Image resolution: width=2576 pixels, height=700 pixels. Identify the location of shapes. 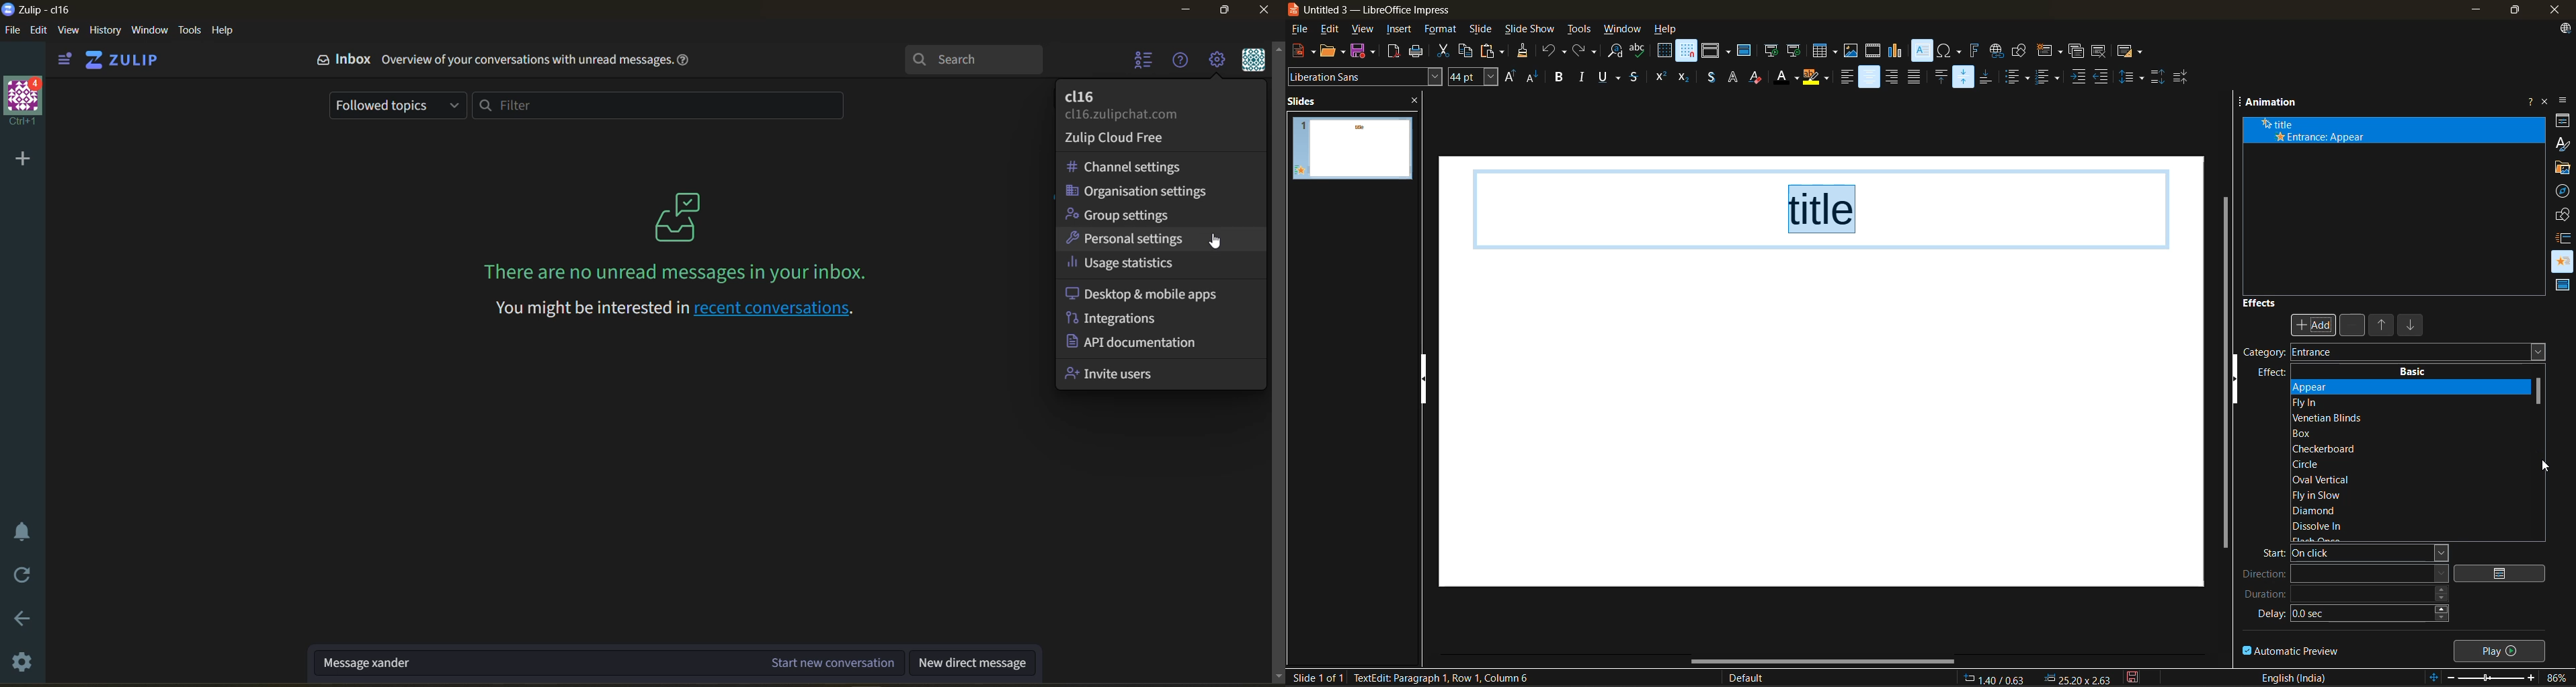
(2564, 214).